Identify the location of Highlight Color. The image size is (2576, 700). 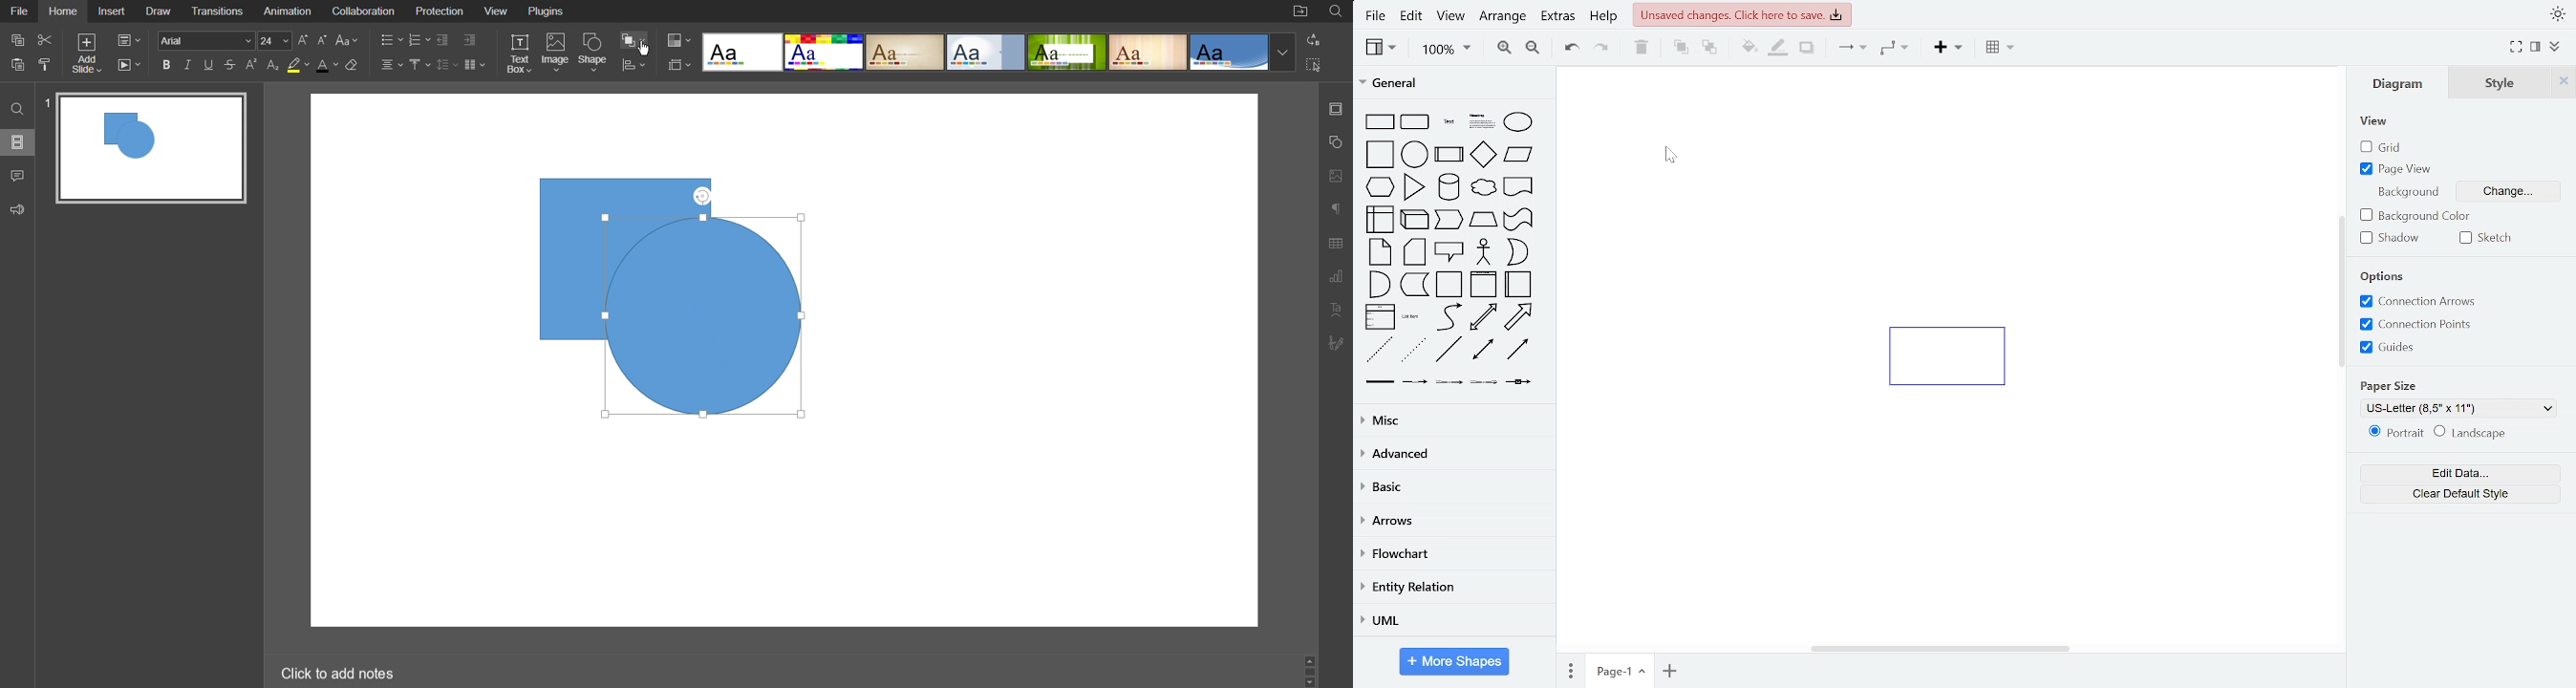
(299, 64).